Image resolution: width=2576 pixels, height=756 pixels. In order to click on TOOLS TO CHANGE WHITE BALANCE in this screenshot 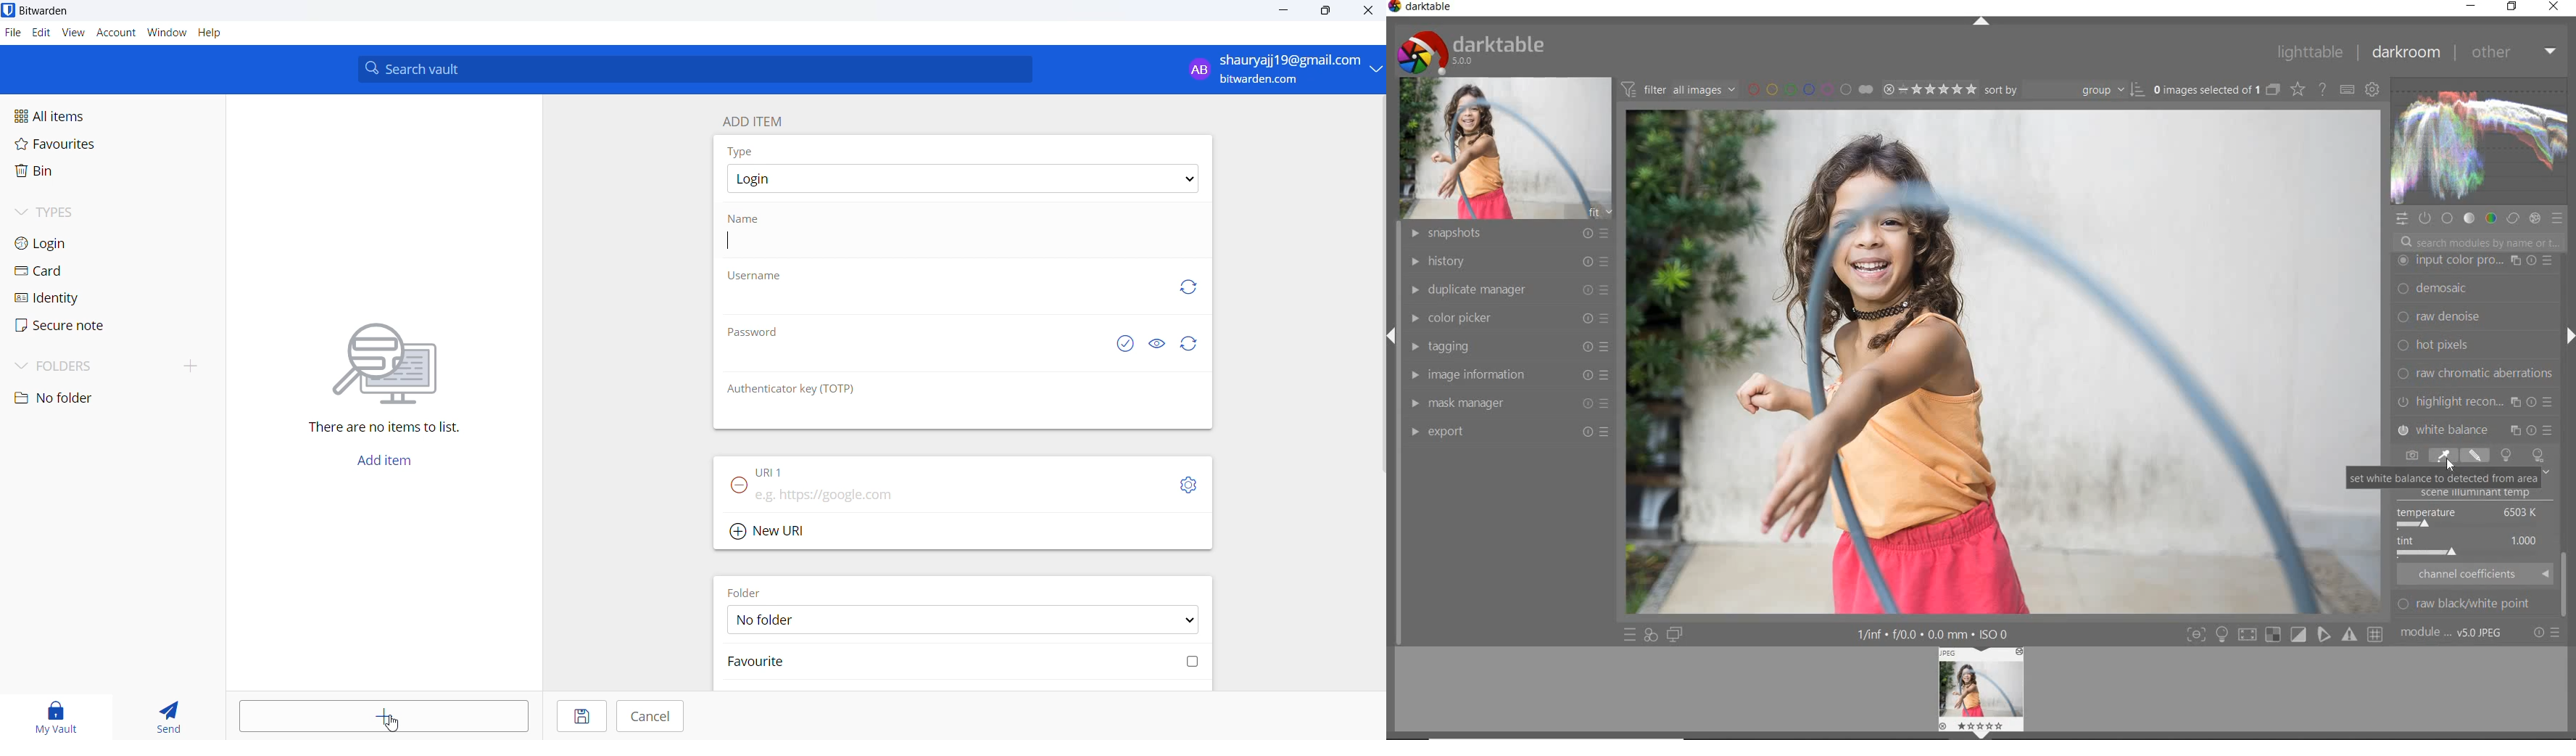, I will do `click(2472, 455)`.